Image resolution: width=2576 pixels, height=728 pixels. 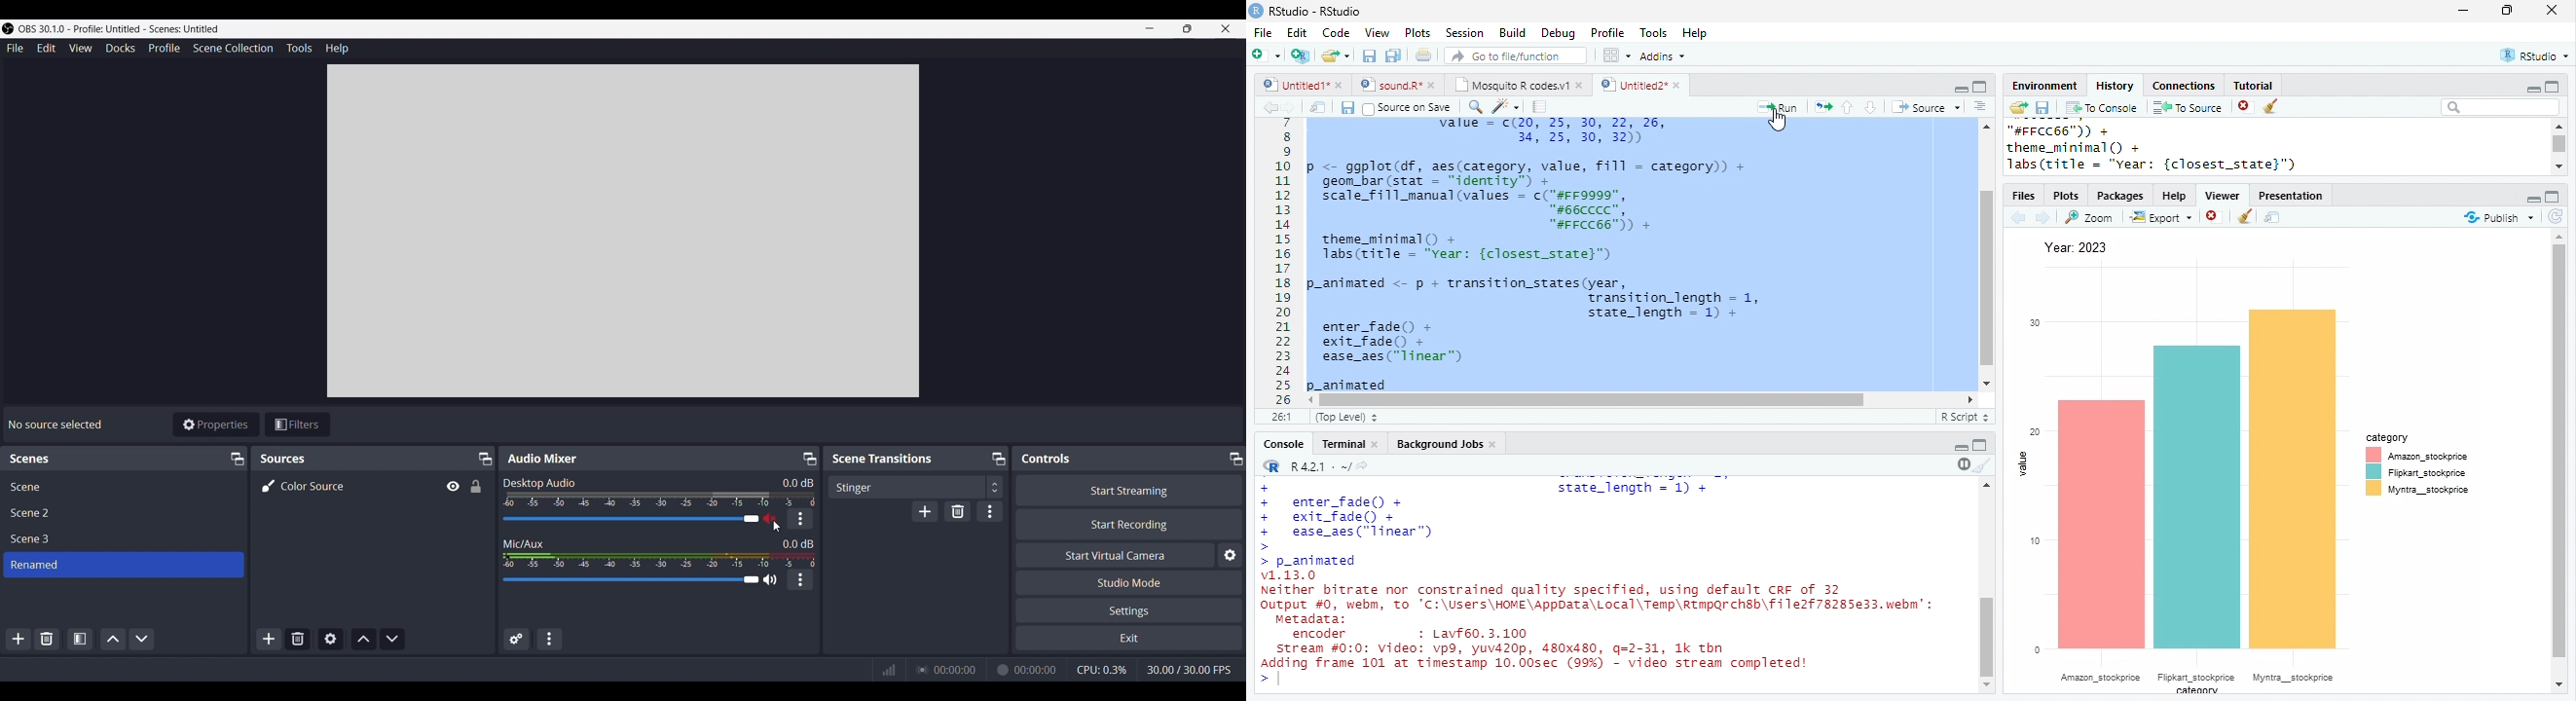 What do you see at coordinates (990, 511) in the screenshot?
I see `Transition properties` at bounding box center [990, 511].